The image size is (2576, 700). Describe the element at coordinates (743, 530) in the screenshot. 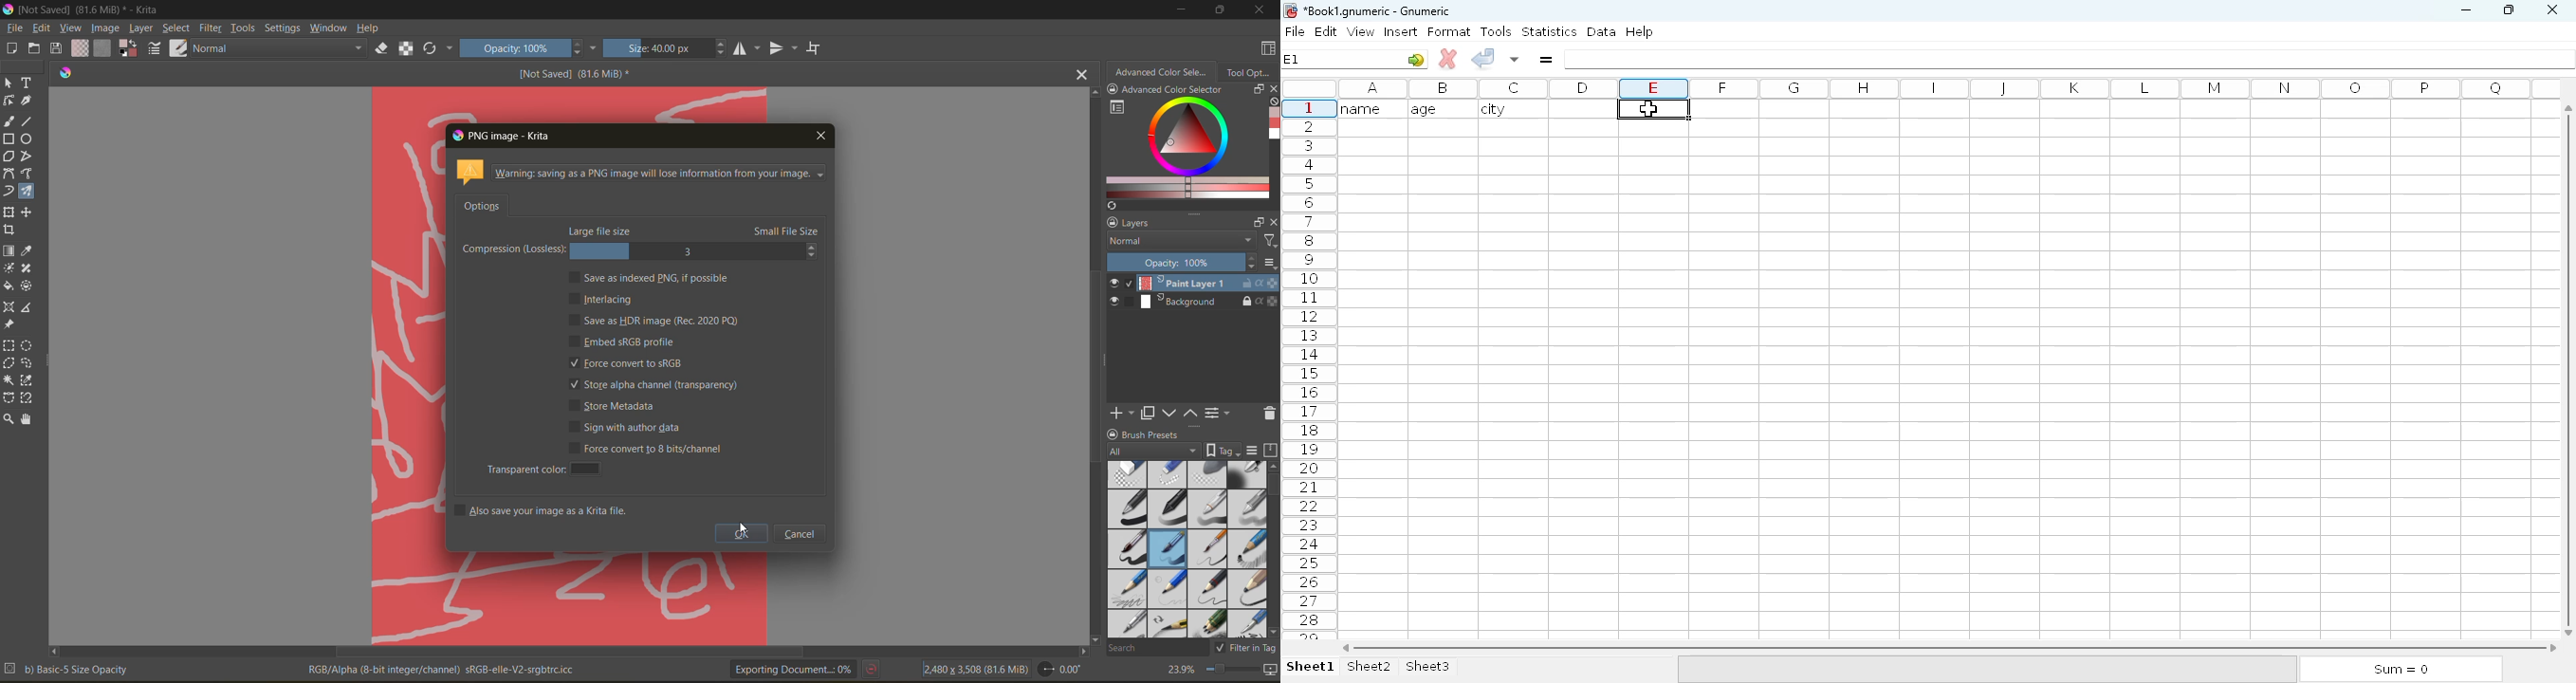

I see `cursor` at that location.